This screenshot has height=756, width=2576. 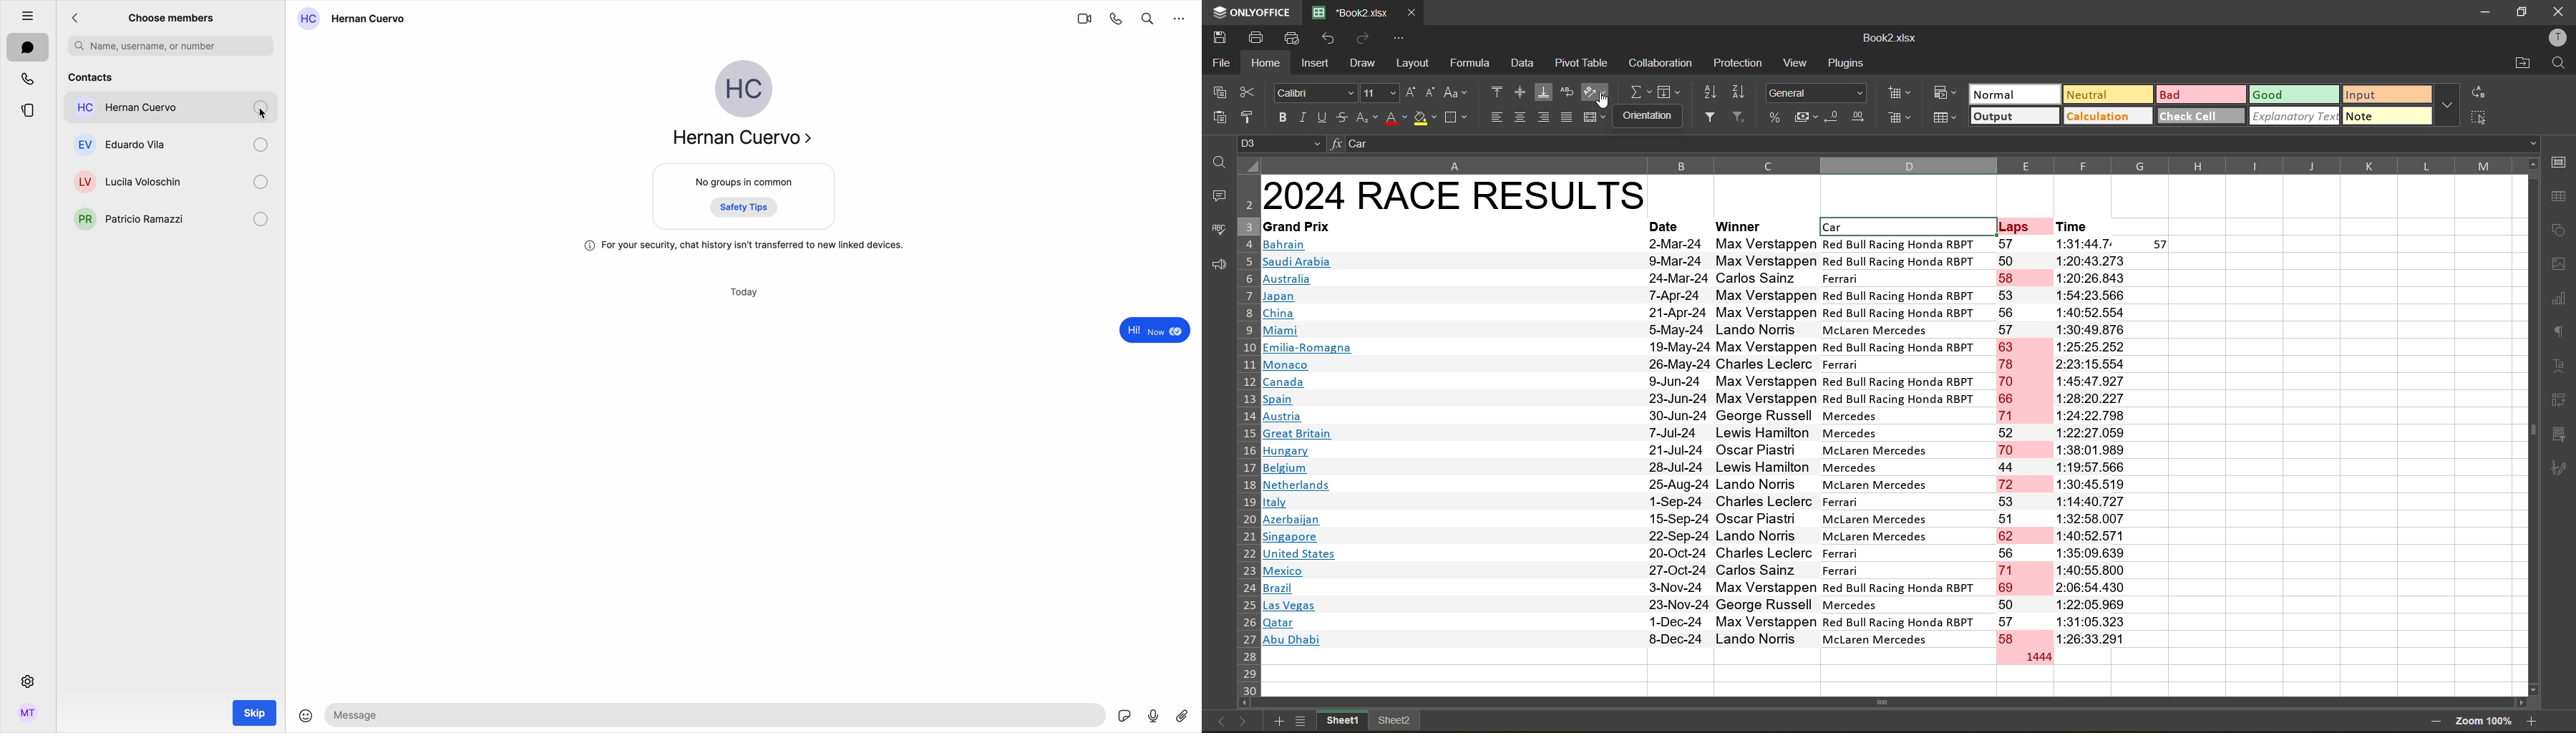 I want to click on wrap text, so click(x=1566, y=94).